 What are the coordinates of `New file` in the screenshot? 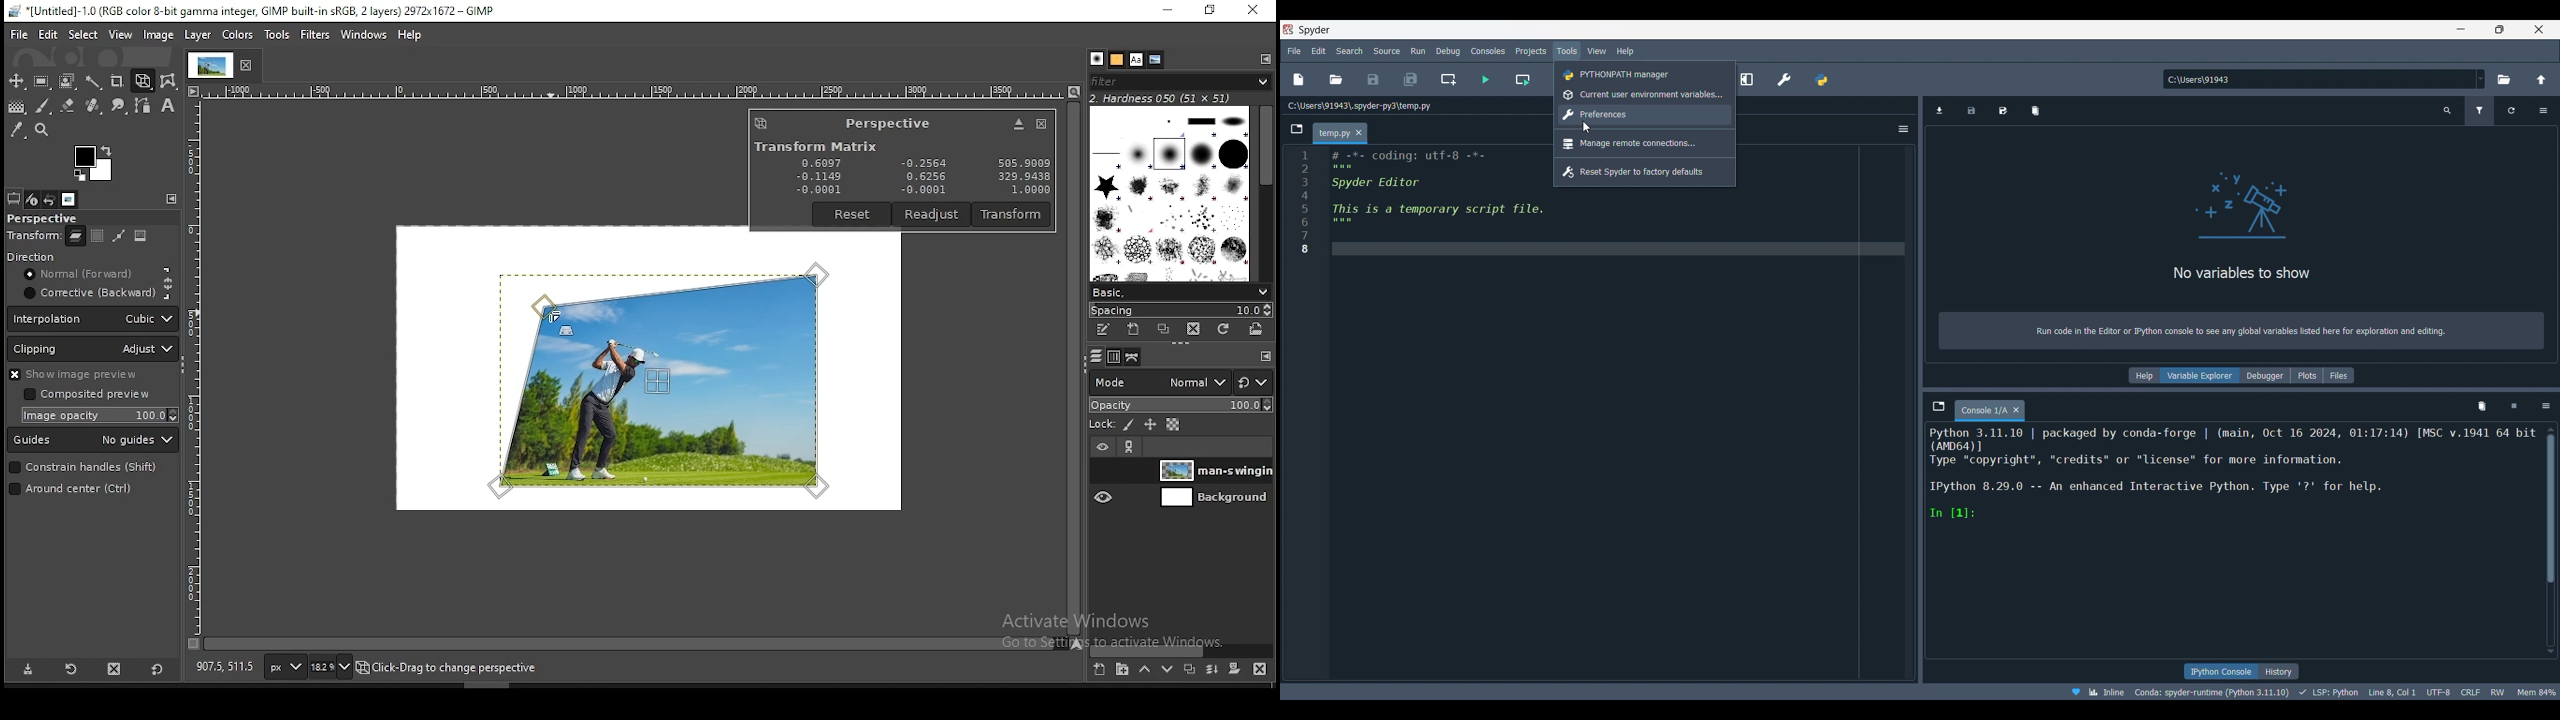 It's located at (1299, 79).